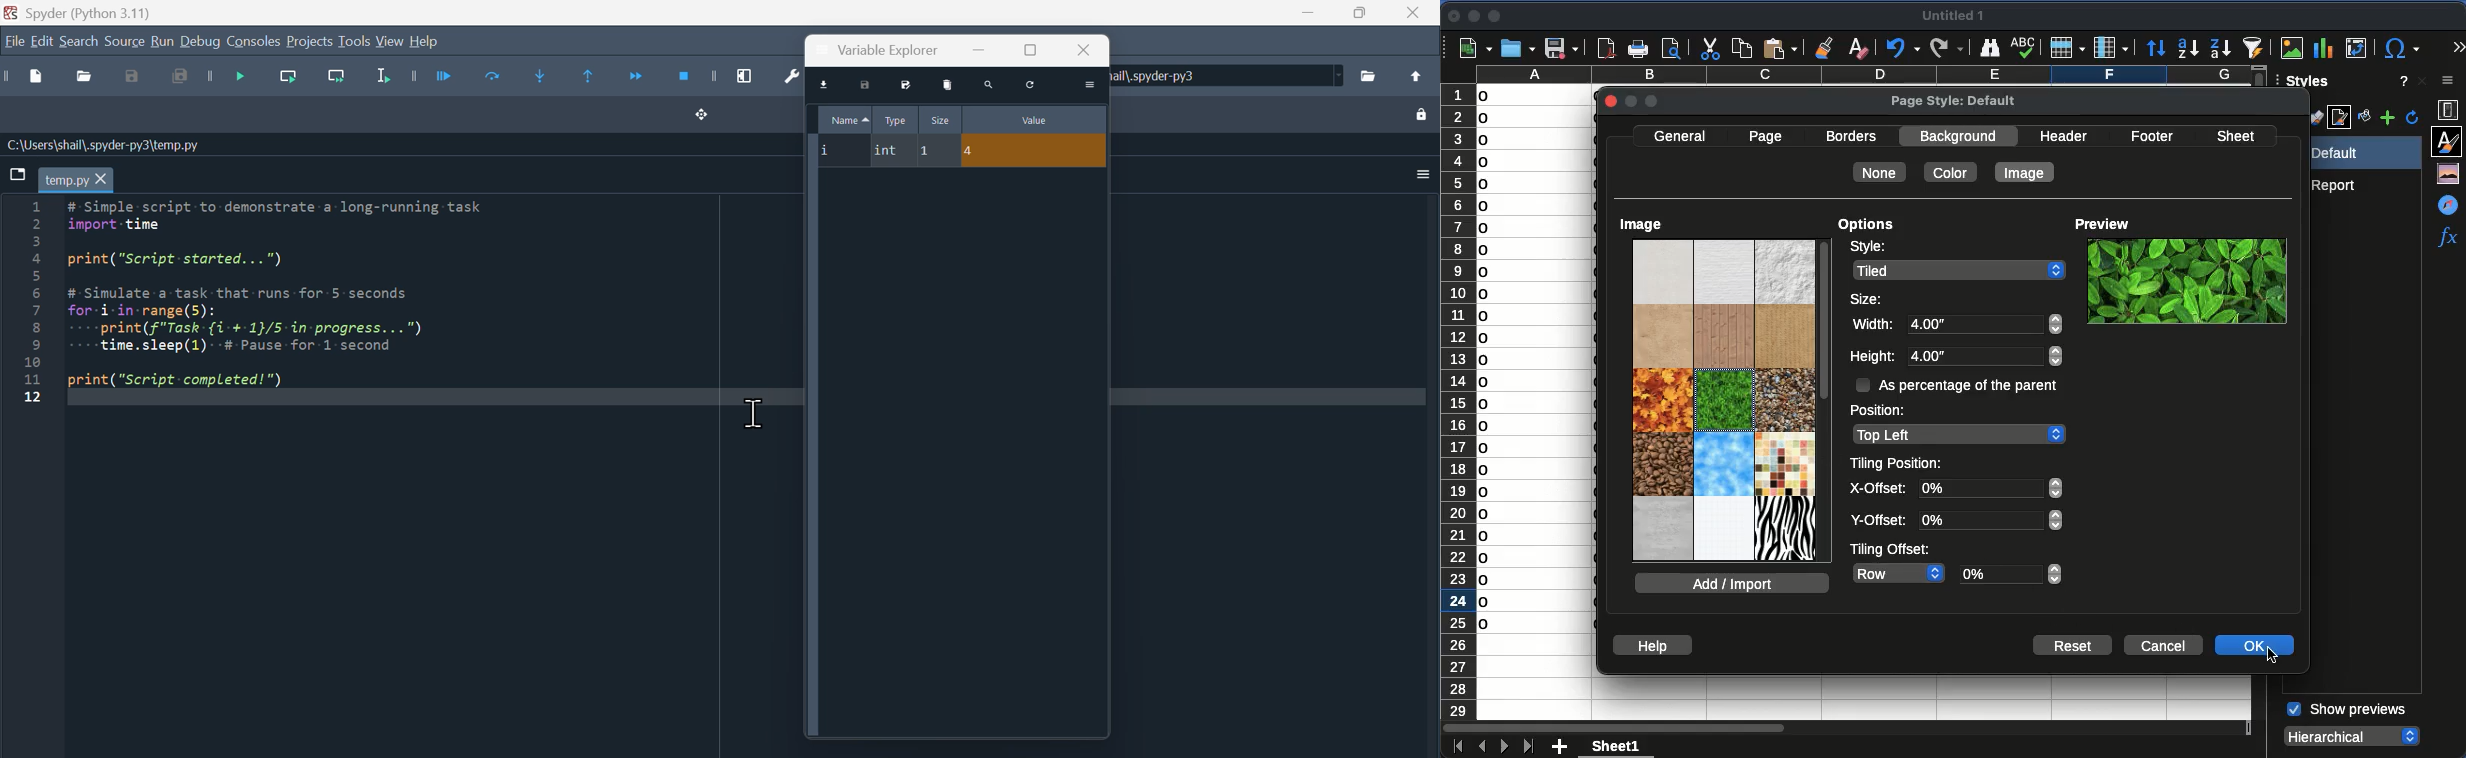 Image resolution: width=2492 pixels, height=784 pixels. I want to click on background, so click(1961, 135).